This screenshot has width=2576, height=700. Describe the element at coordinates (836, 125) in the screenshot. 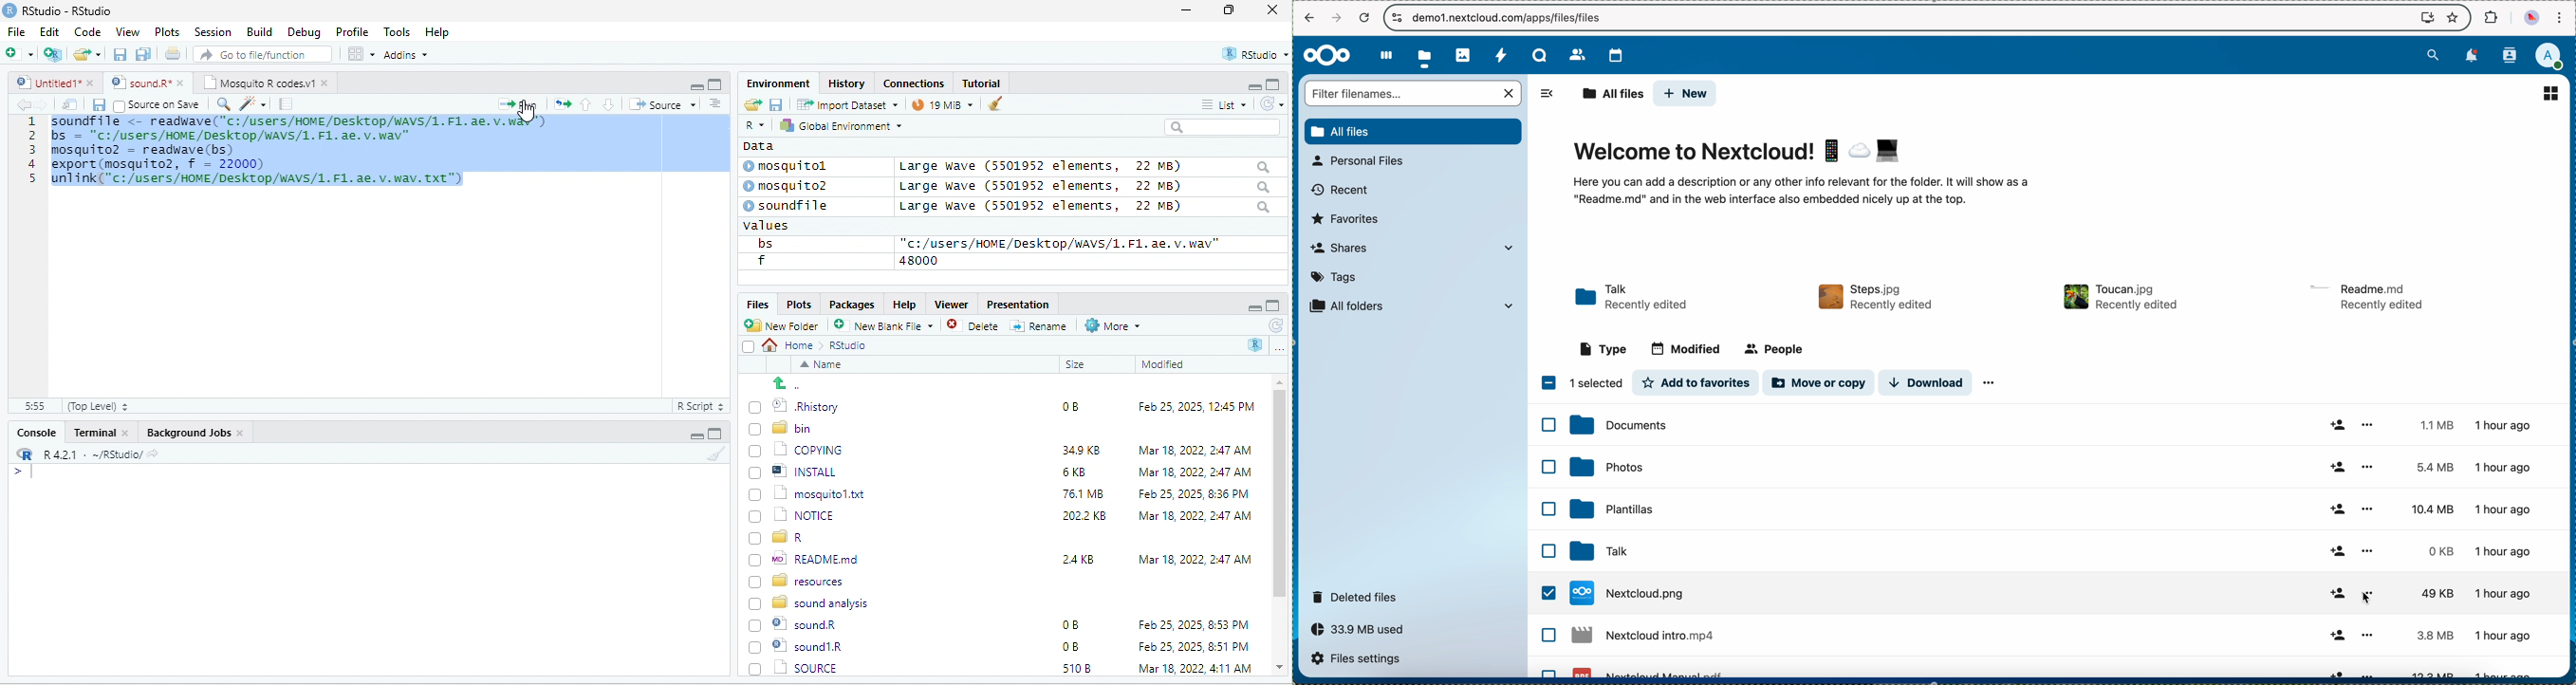

I see `hy Global Environment ~` at that location.